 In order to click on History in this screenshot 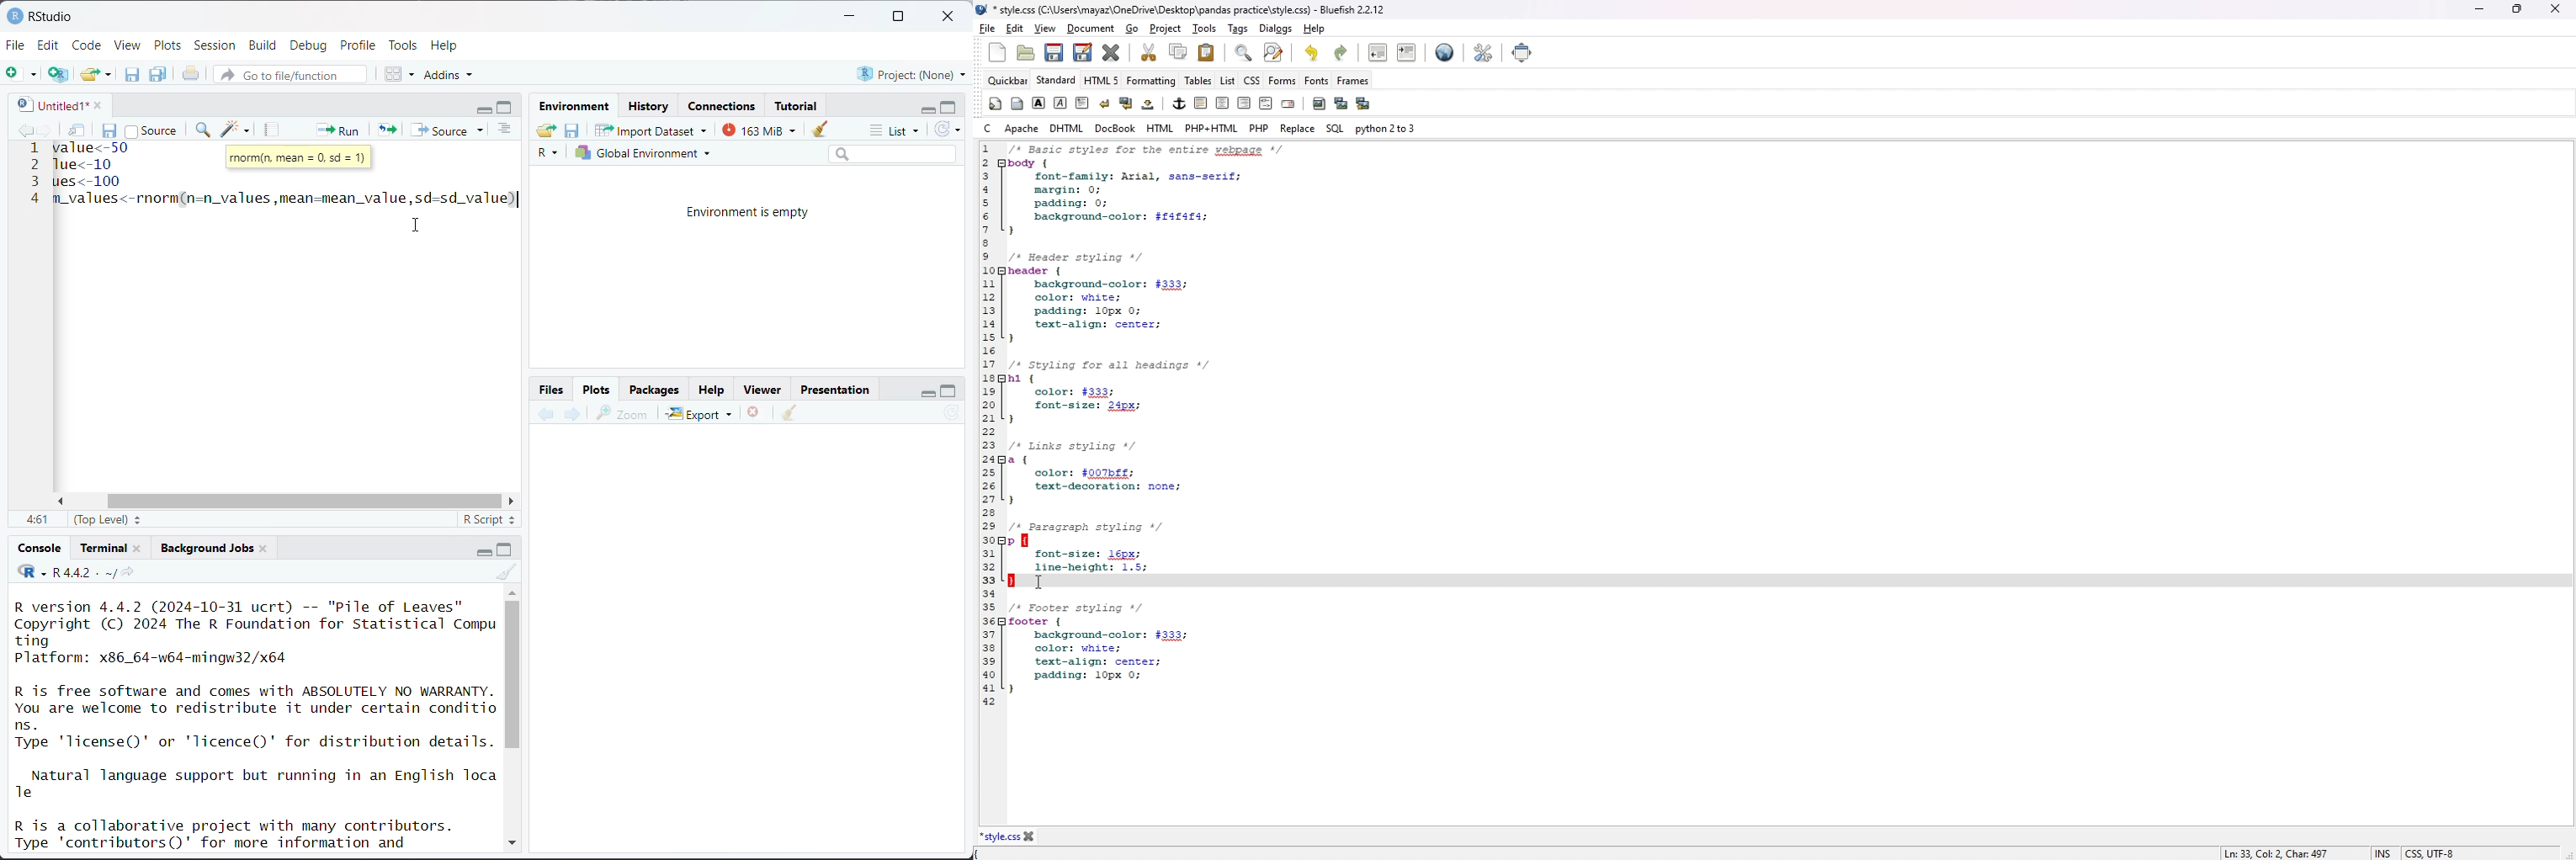, I will do `click(650, 106)`.